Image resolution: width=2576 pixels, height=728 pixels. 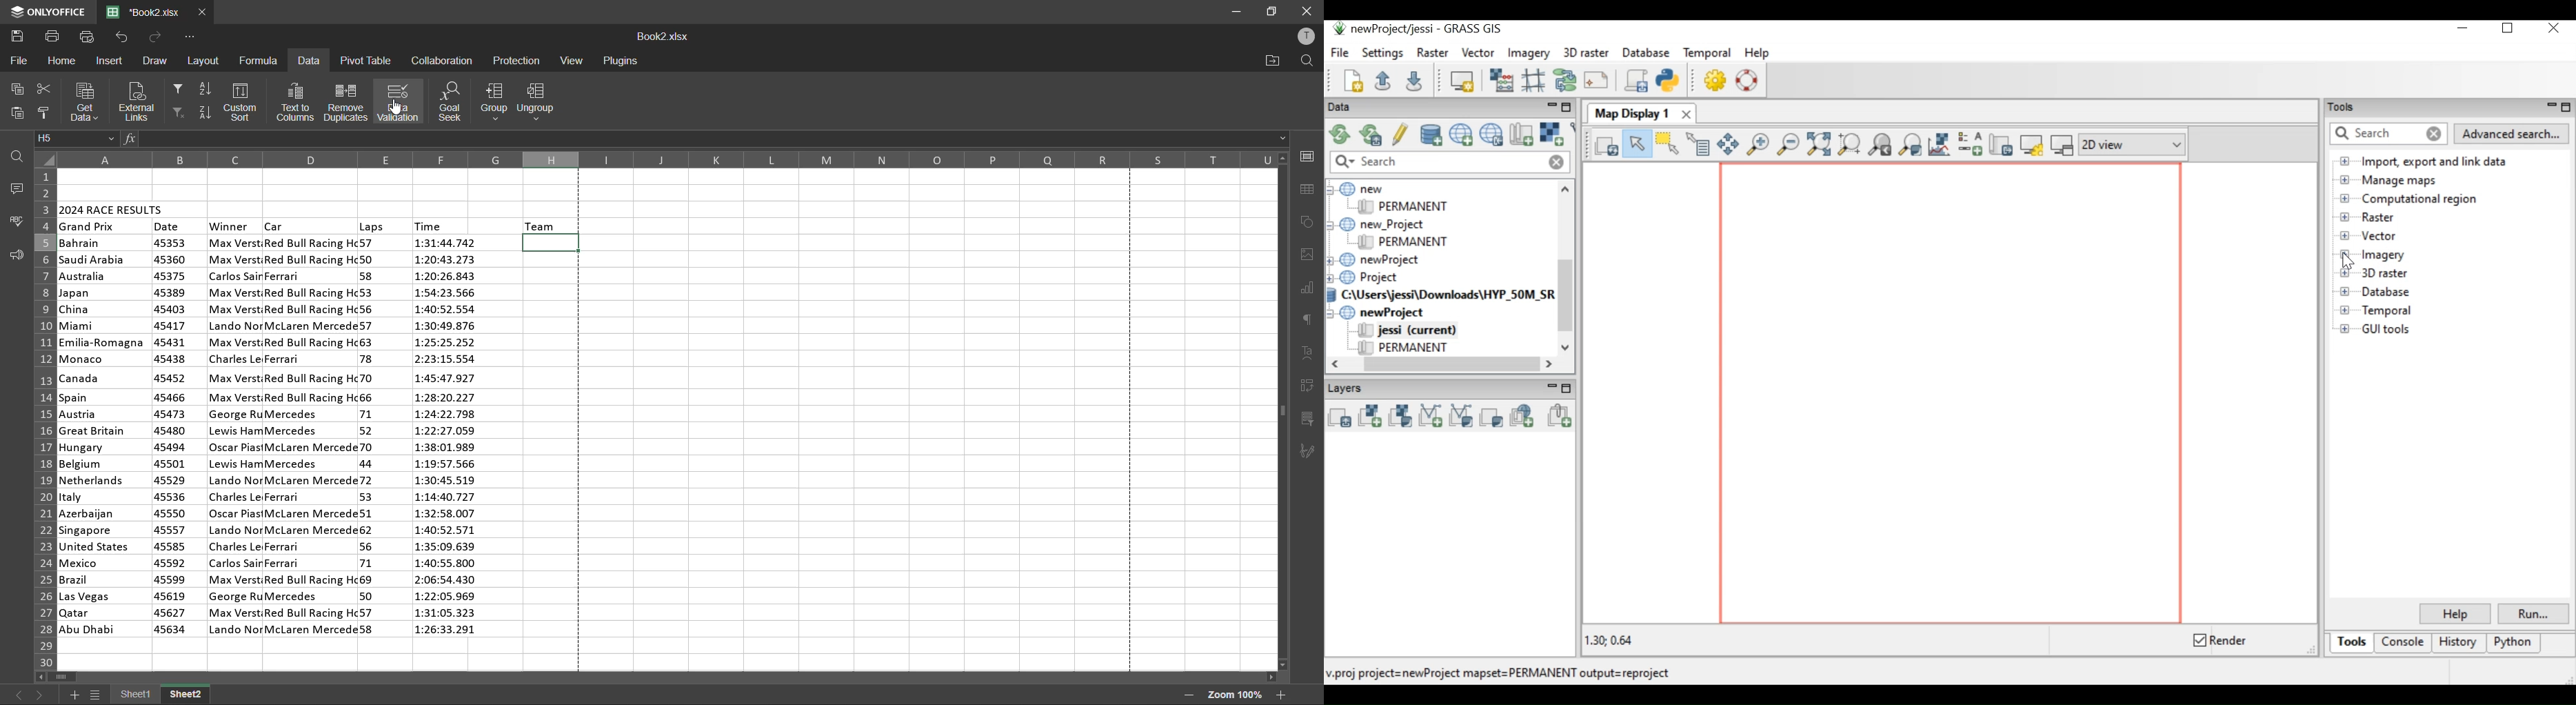 I want to click on zoom factor, so click(x=1236, y=696).